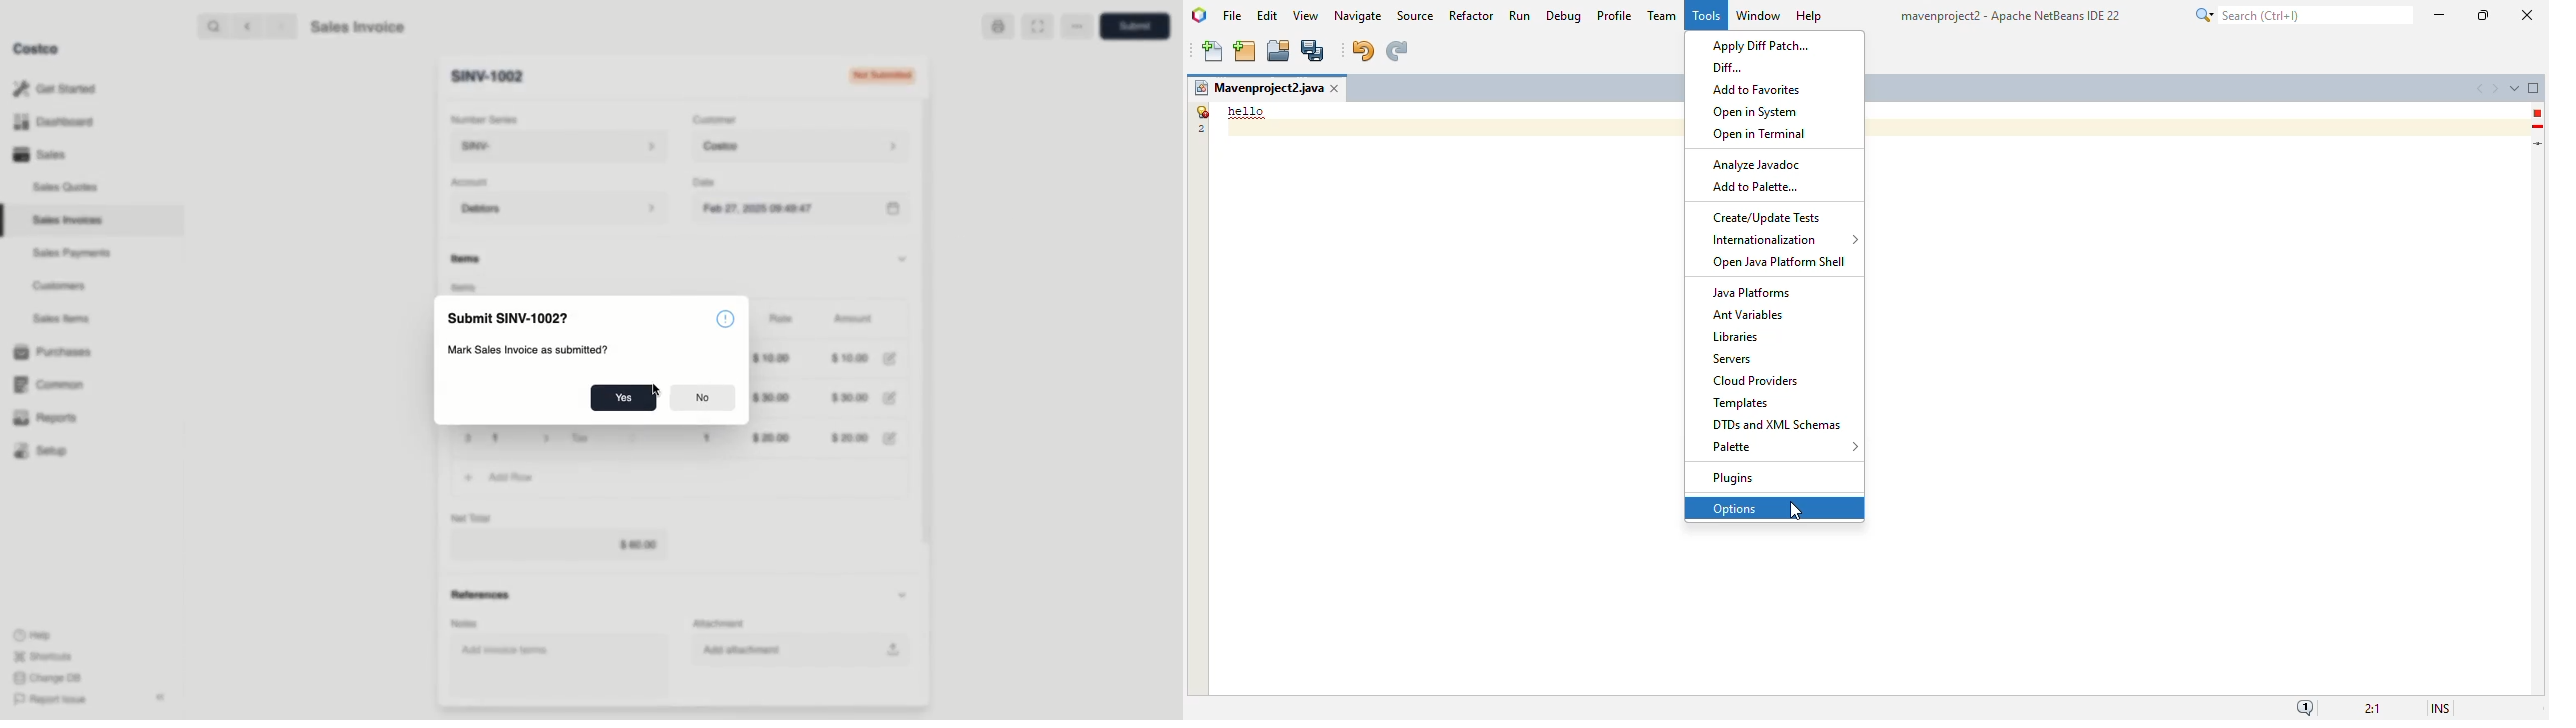 This screenshot has width=2576, height=728. Describe the element at coordinates (244, 25) in the screenshot. I see `backward` at that location.